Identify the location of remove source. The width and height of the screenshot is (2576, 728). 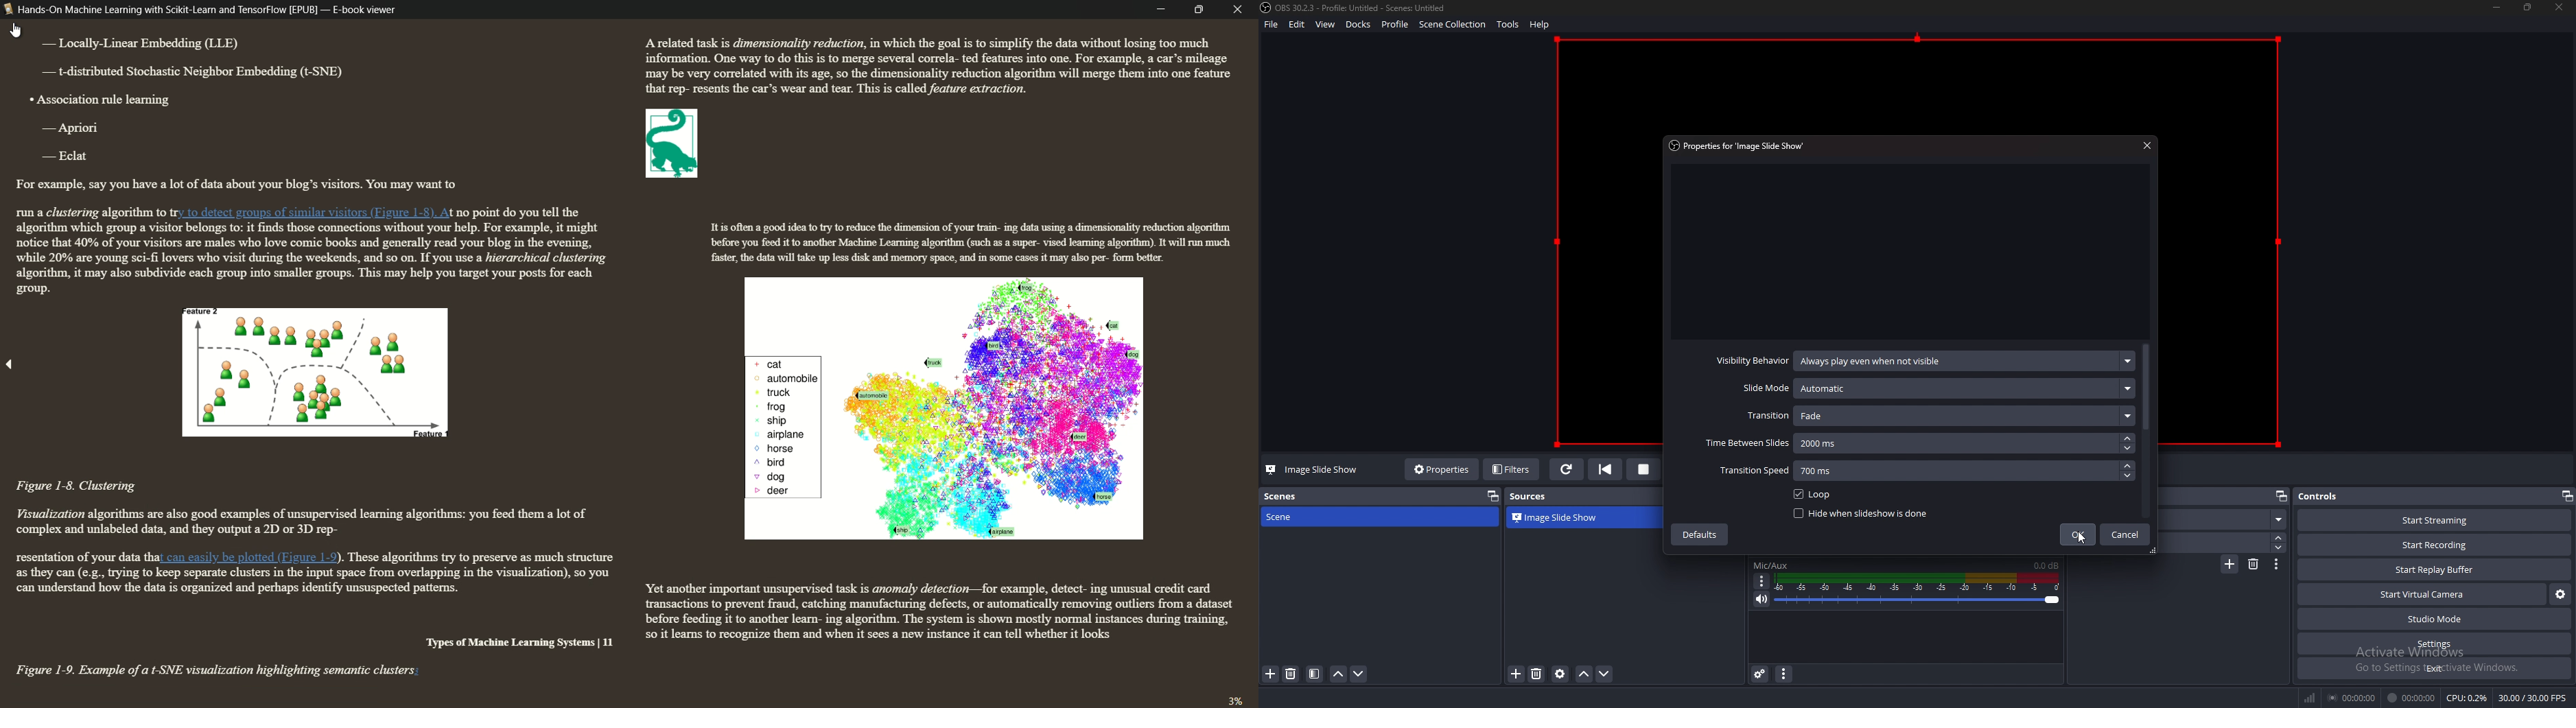
(1537, 674).